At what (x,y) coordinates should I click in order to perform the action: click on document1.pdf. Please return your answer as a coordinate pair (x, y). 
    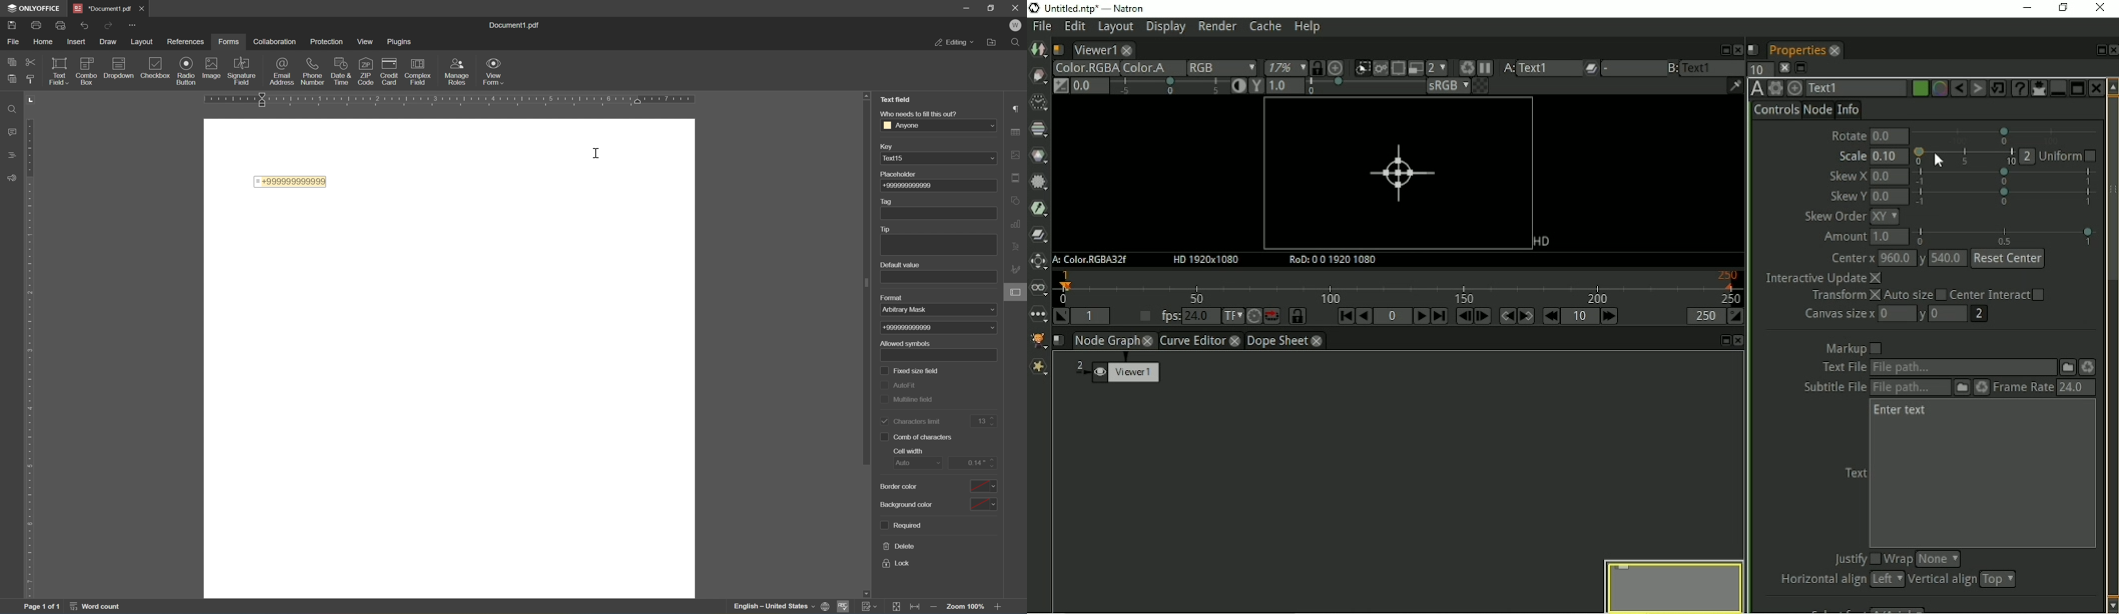
    Looking at the image, I should click on (517, 25).